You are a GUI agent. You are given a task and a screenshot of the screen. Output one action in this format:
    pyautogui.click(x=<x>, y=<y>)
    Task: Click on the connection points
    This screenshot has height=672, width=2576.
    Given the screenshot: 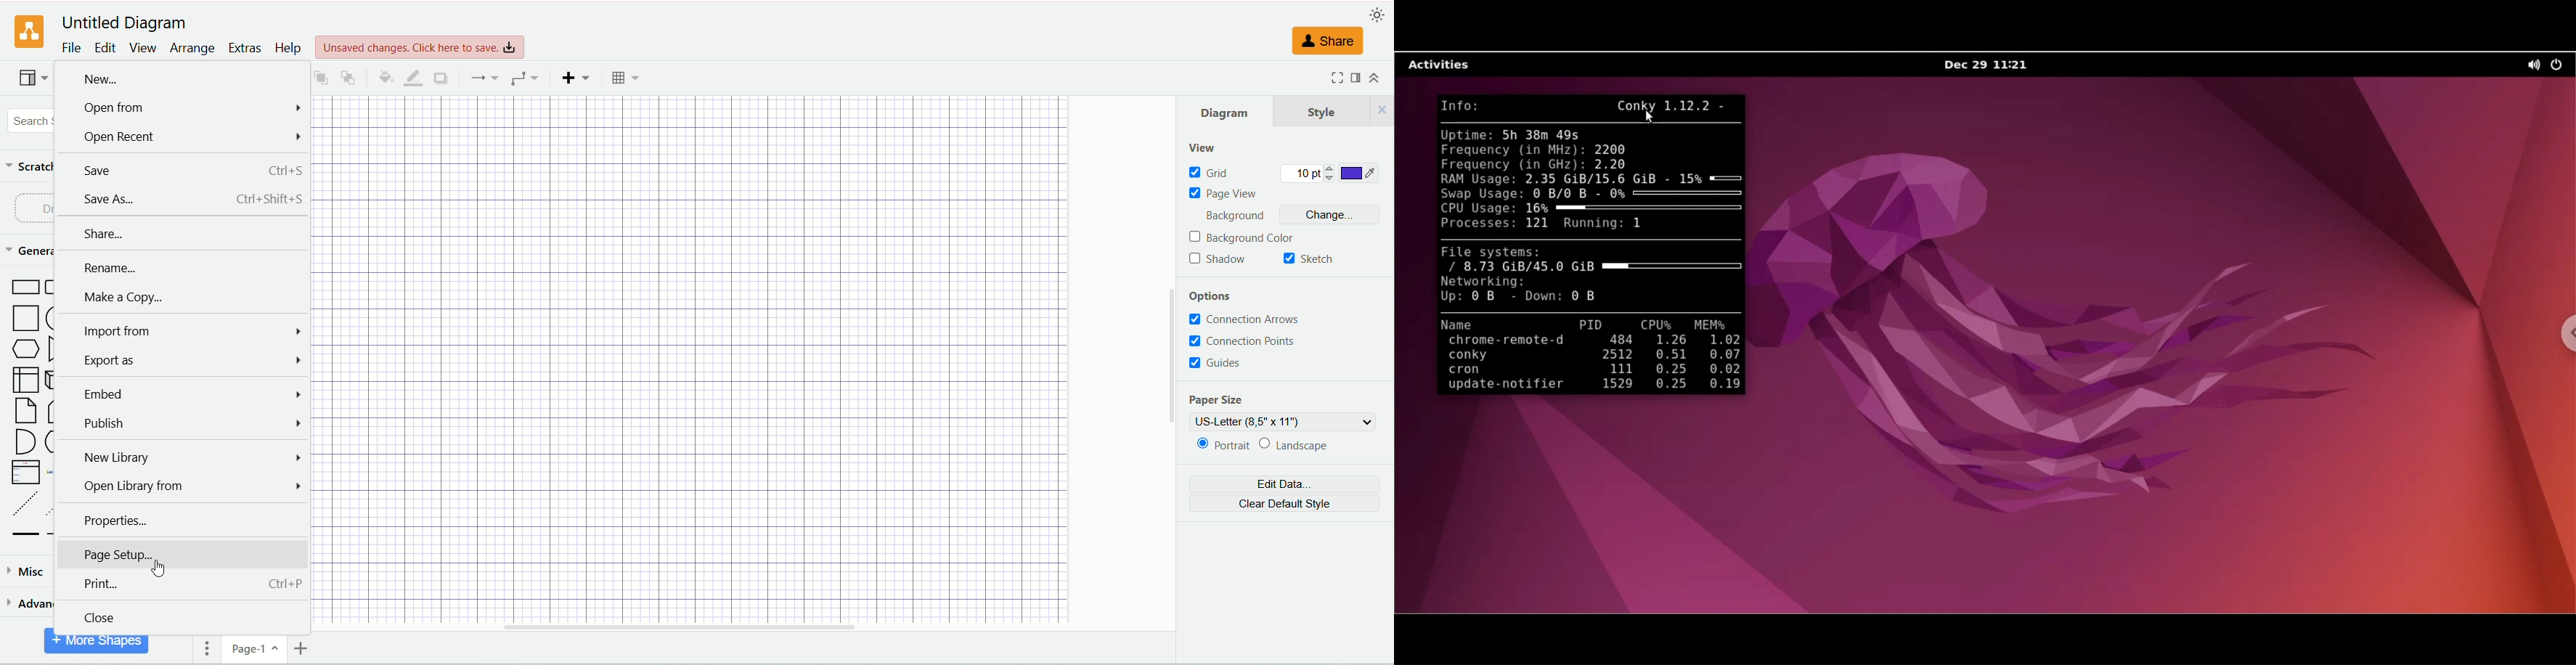 What is the action you would take?
    pyautogui.click(x=1242, y=340)
    